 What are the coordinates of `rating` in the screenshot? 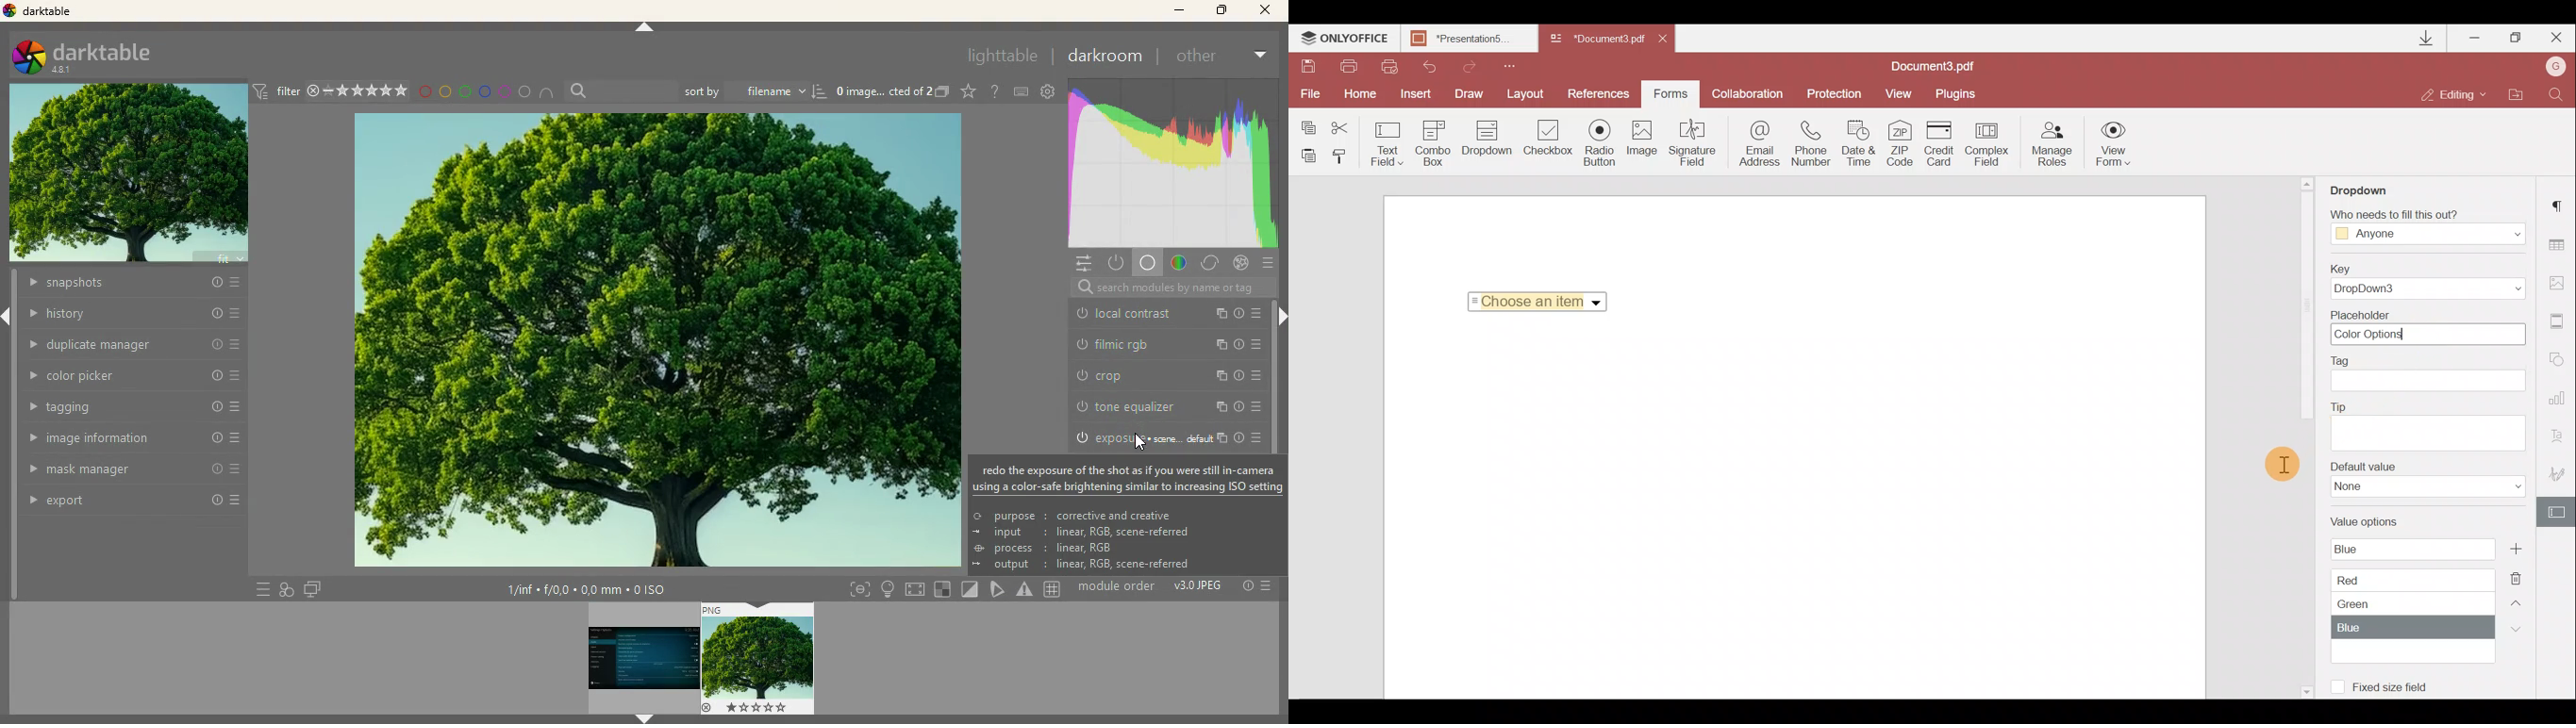 It's located at (366, 90).